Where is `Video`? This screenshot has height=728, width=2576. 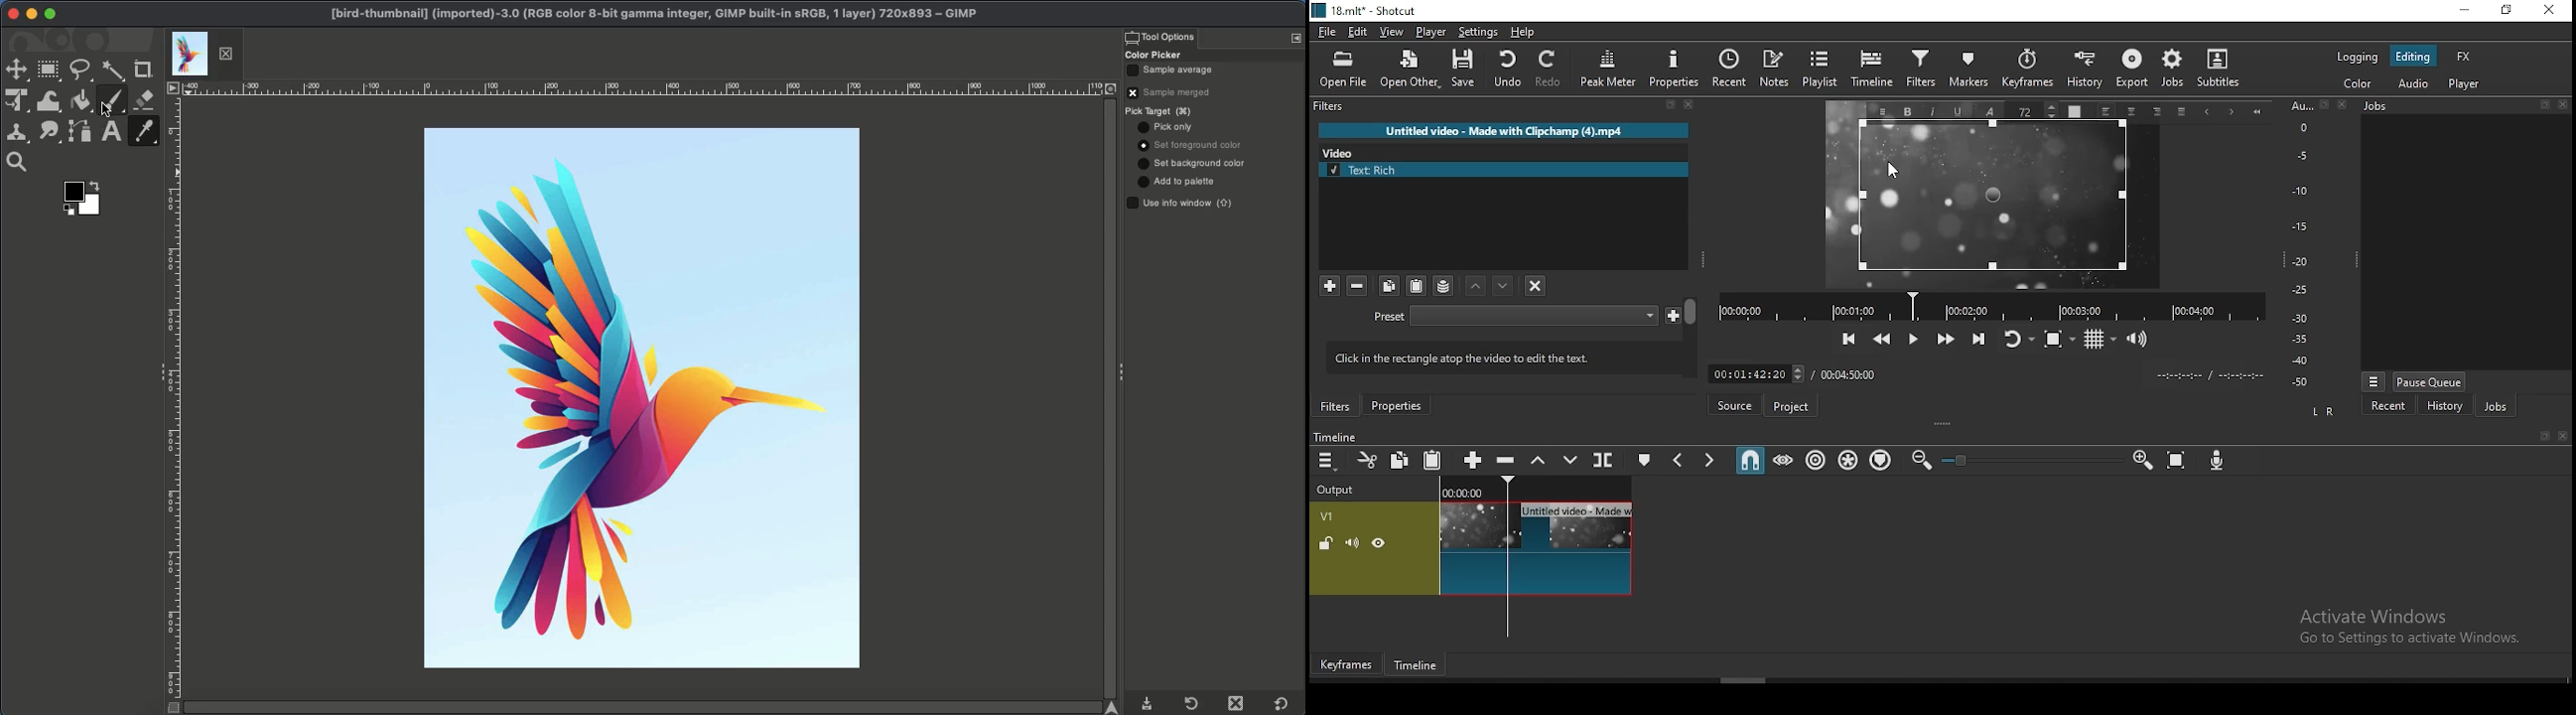 Video is located at coordinates (1343, 151).